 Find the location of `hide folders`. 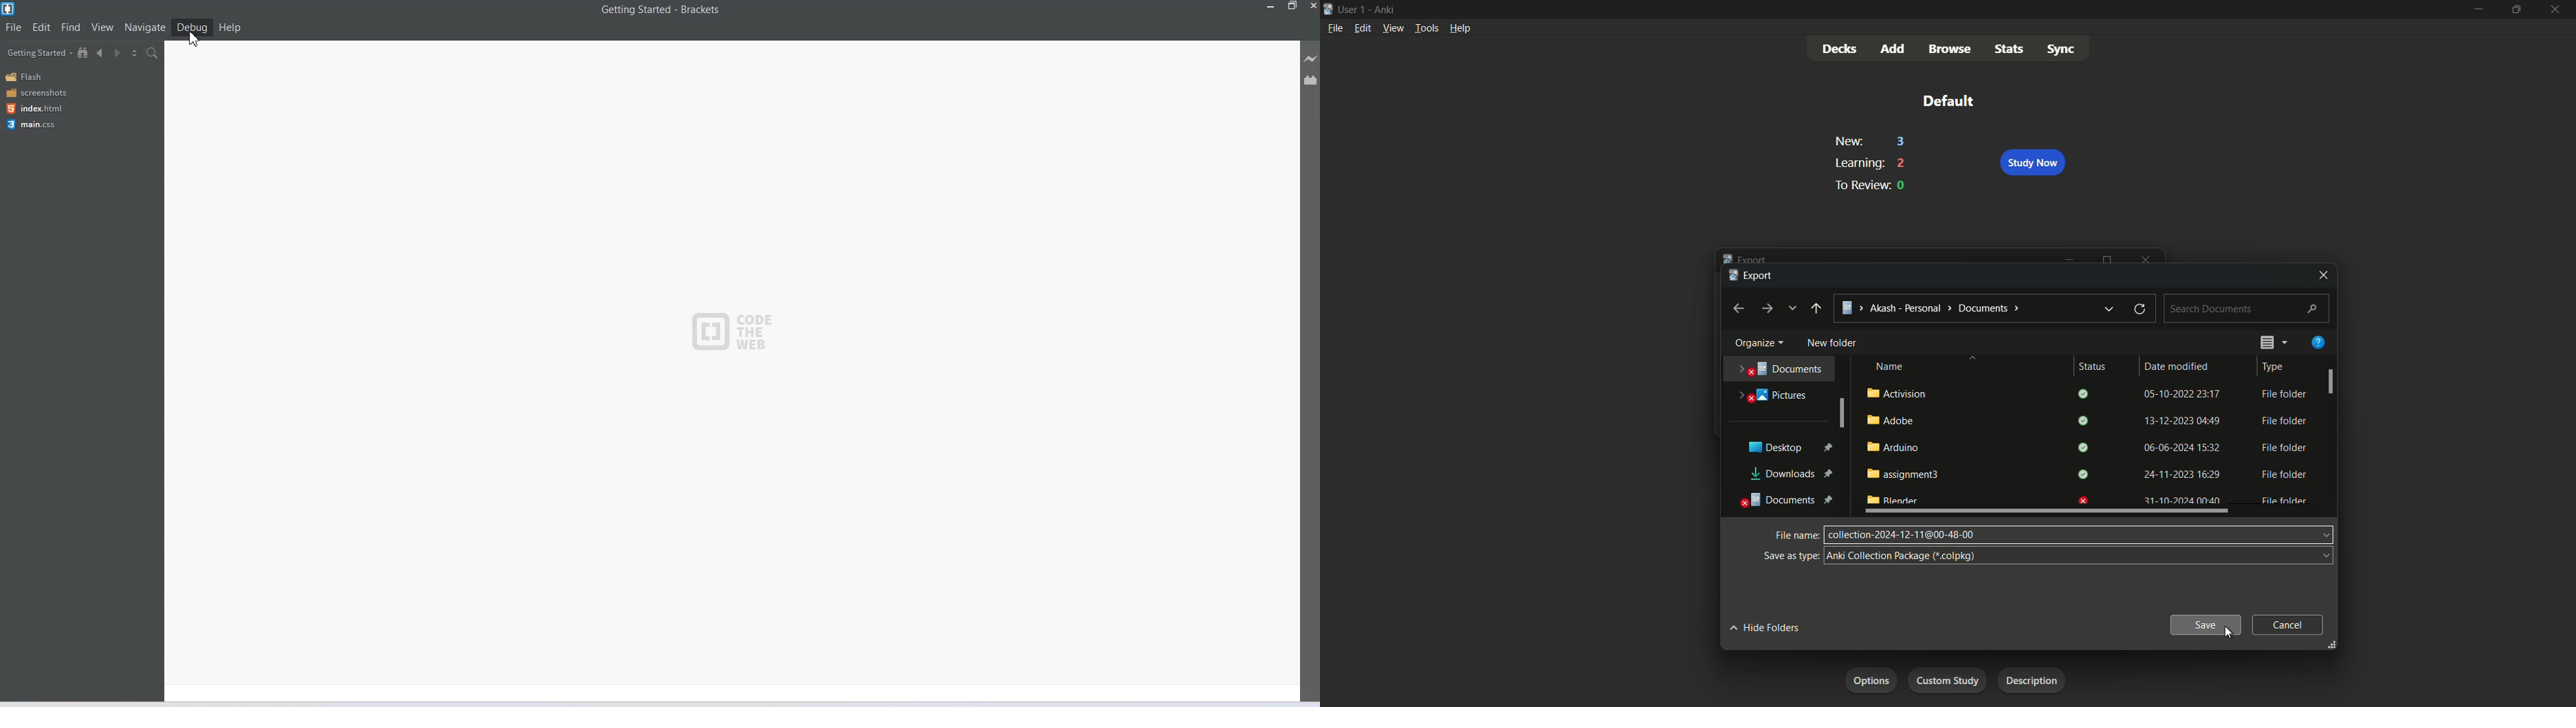

hide folders is located at coordinates (1764, 626).